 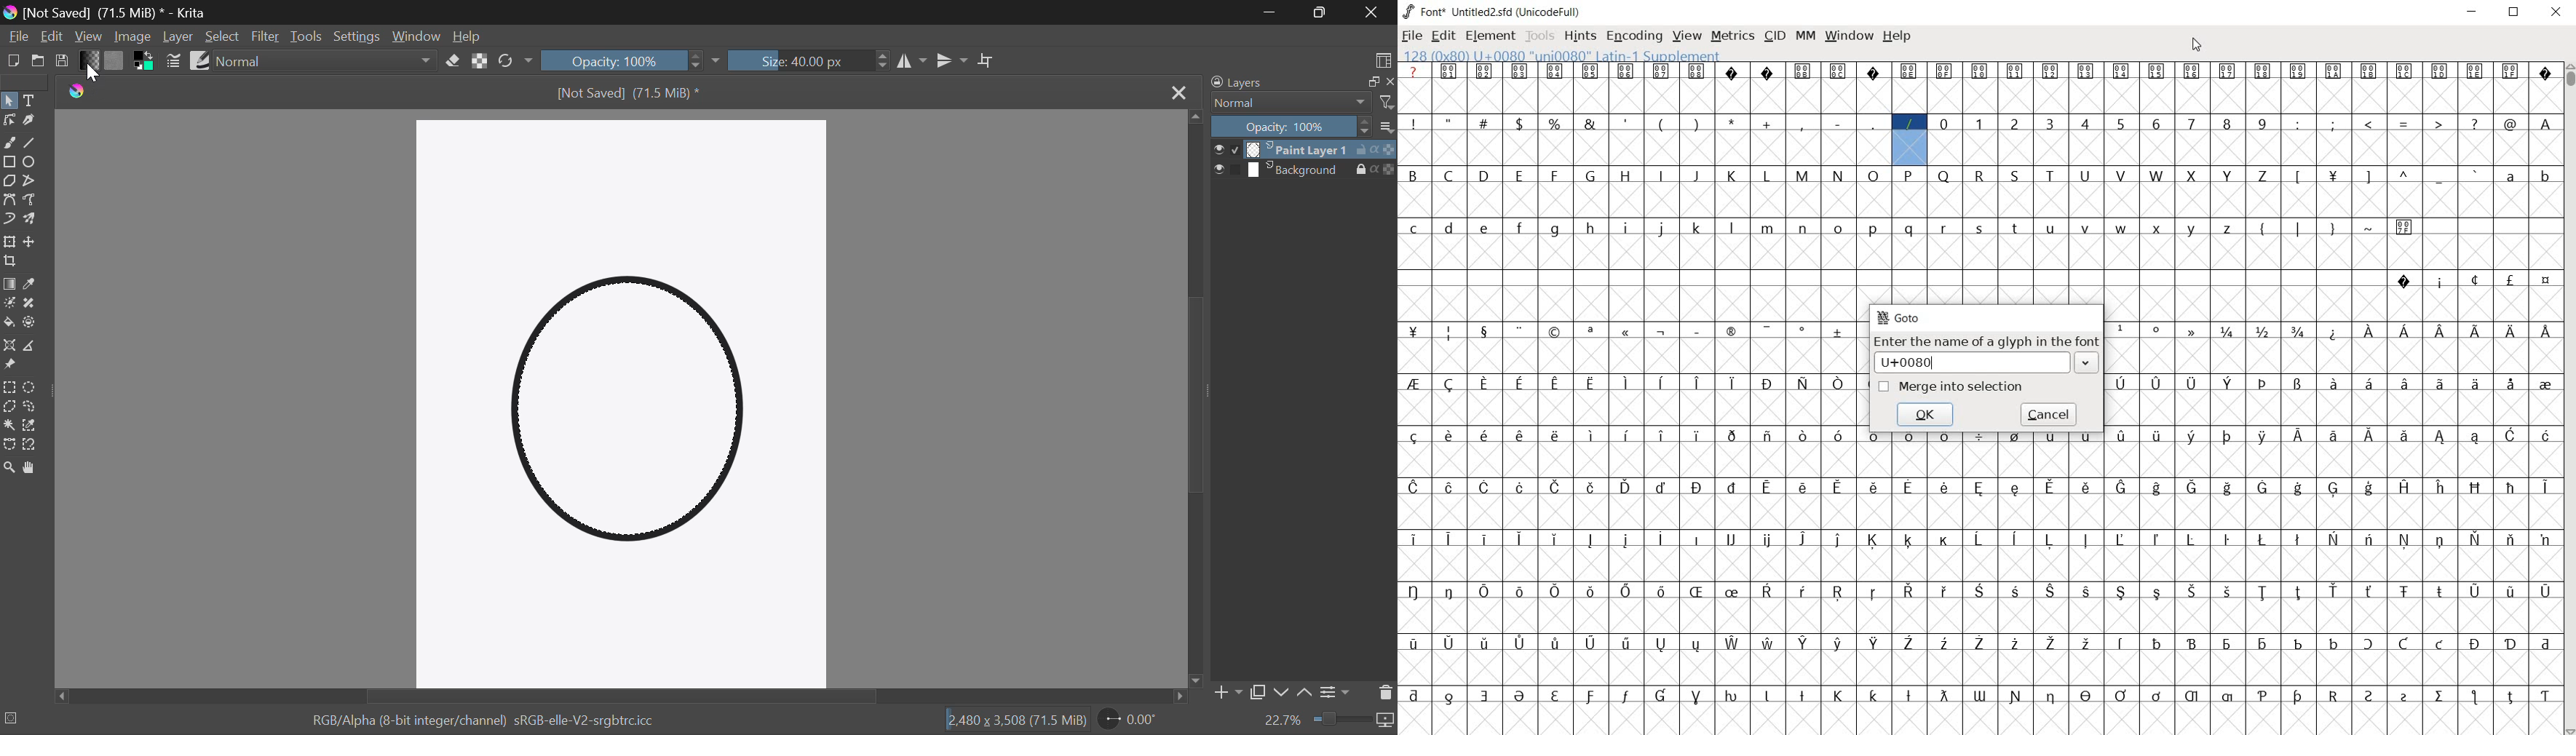 What do you see at coordinates (2298, 644) in the screenshot?
I see `glyph` at bounding box center [2298, 644].